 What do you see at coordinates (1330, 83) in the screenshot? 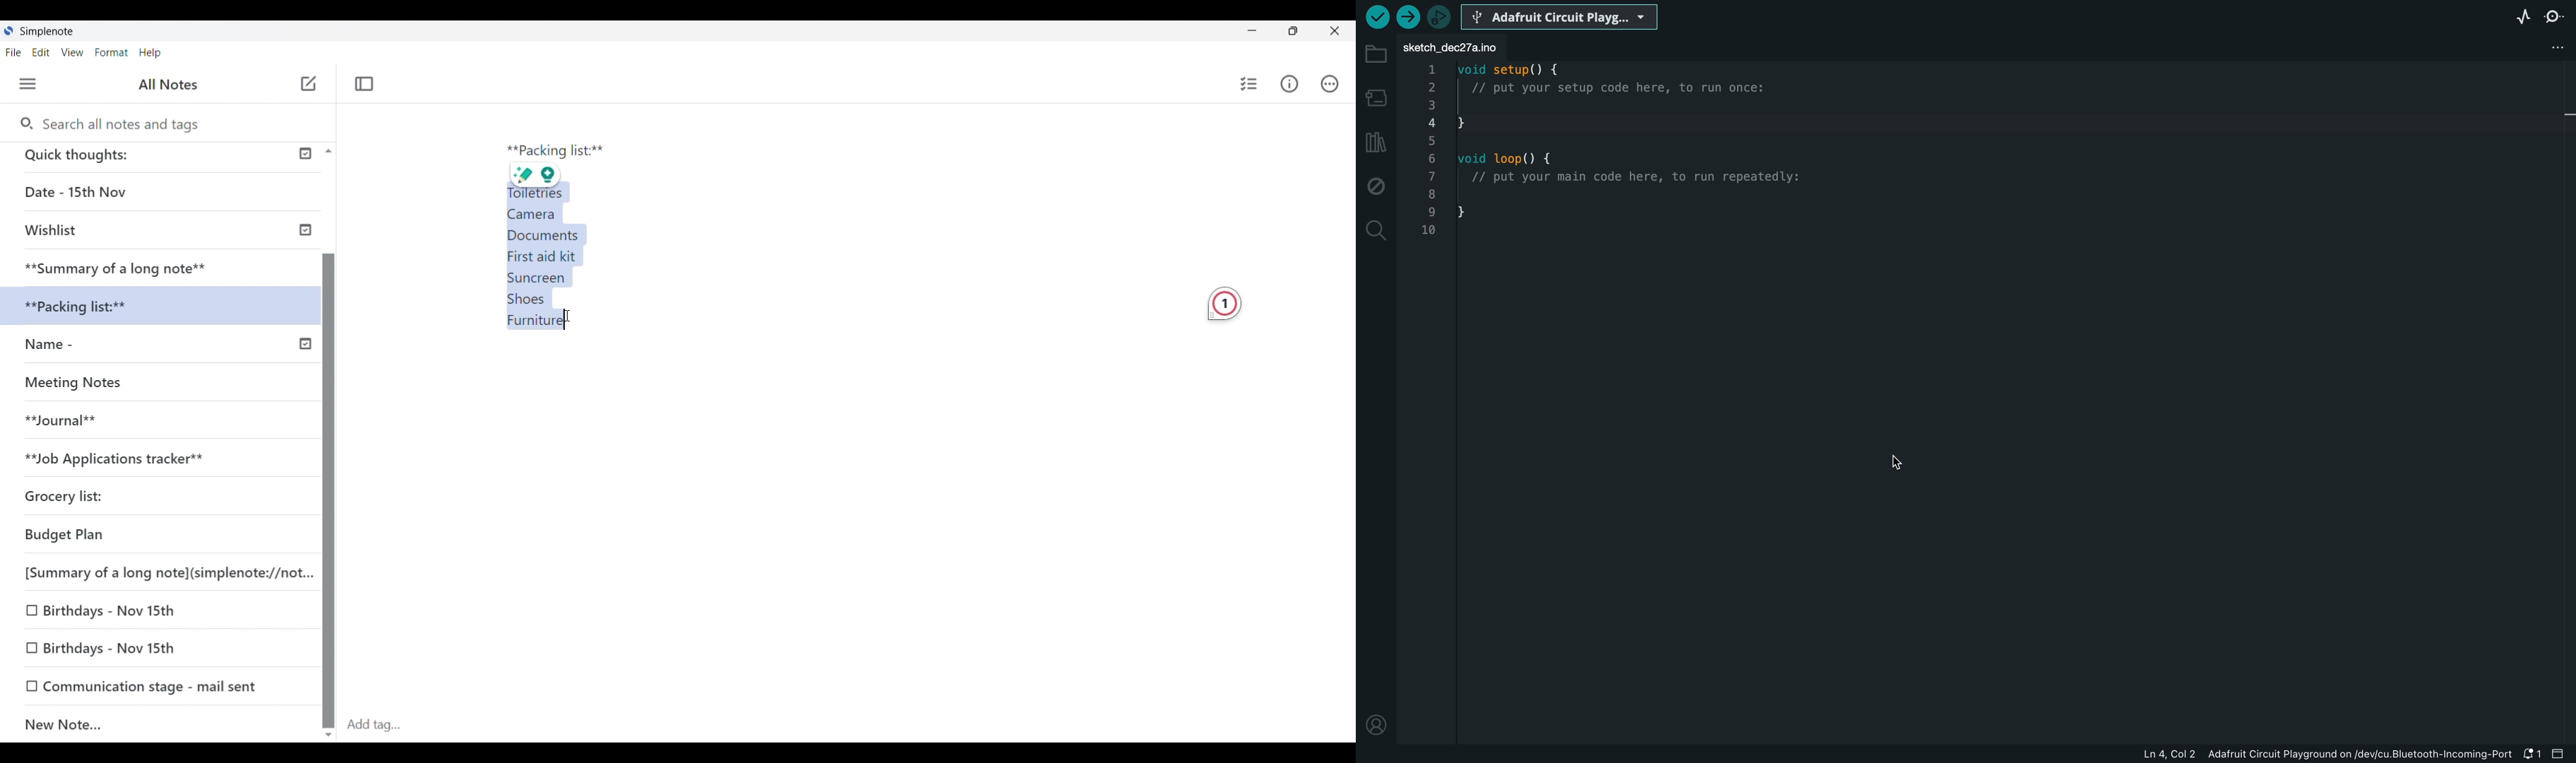
I see `Actions` at bounding box center [1330, 83].